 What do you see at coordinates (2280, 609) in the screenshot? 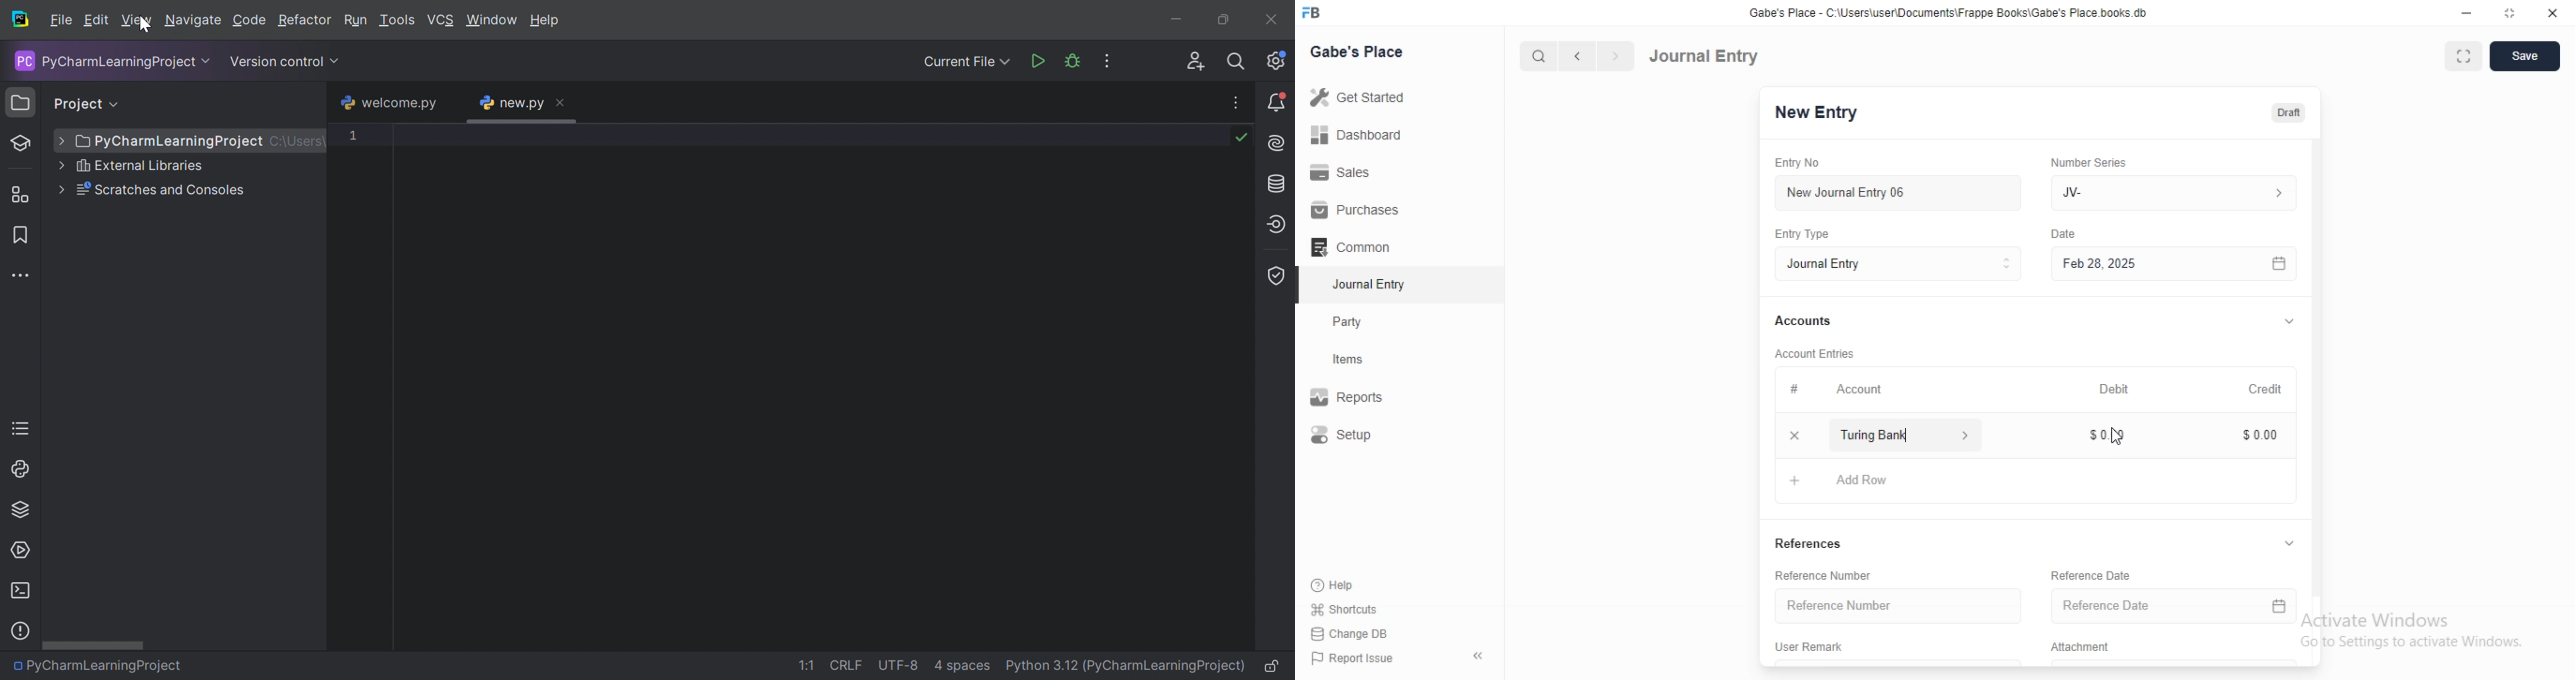
I see `calender` at bounding box center [2280, 609].